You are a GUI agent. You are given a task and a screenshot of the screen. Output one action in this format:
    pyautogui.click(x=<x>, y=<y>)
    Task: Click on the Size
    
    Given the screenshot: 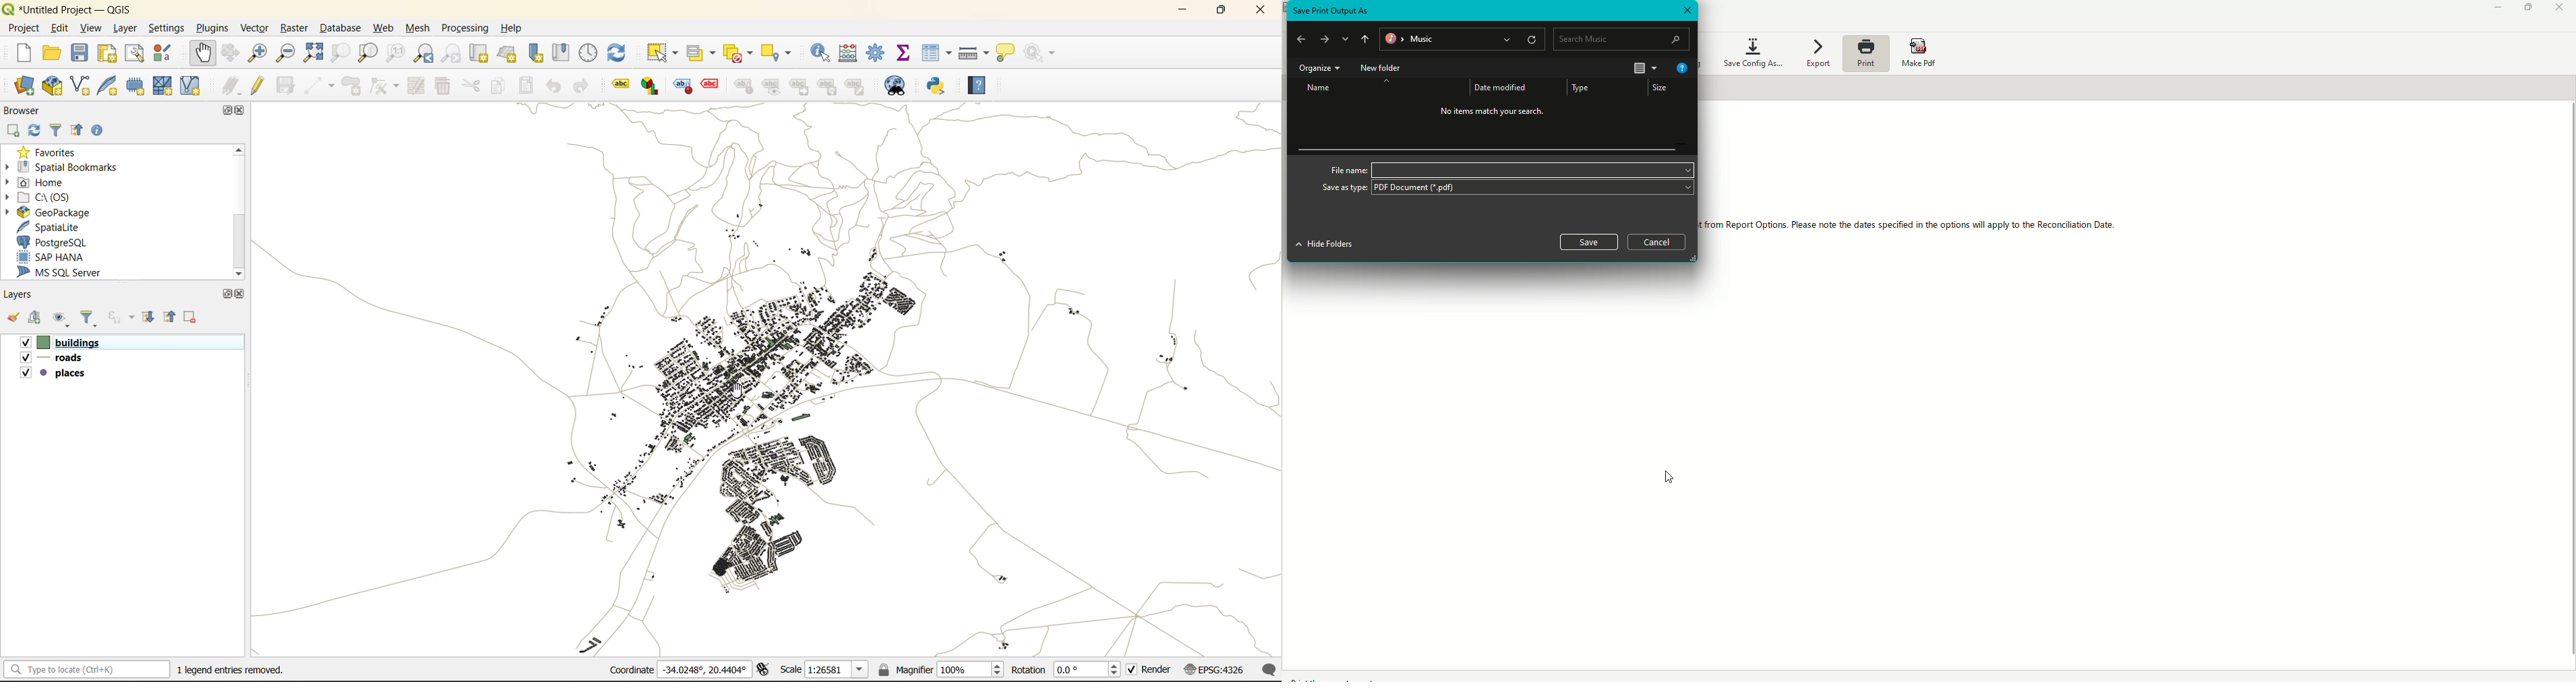 What is the action you would take?
    pyautogui.click(x=1661, y=89)
    